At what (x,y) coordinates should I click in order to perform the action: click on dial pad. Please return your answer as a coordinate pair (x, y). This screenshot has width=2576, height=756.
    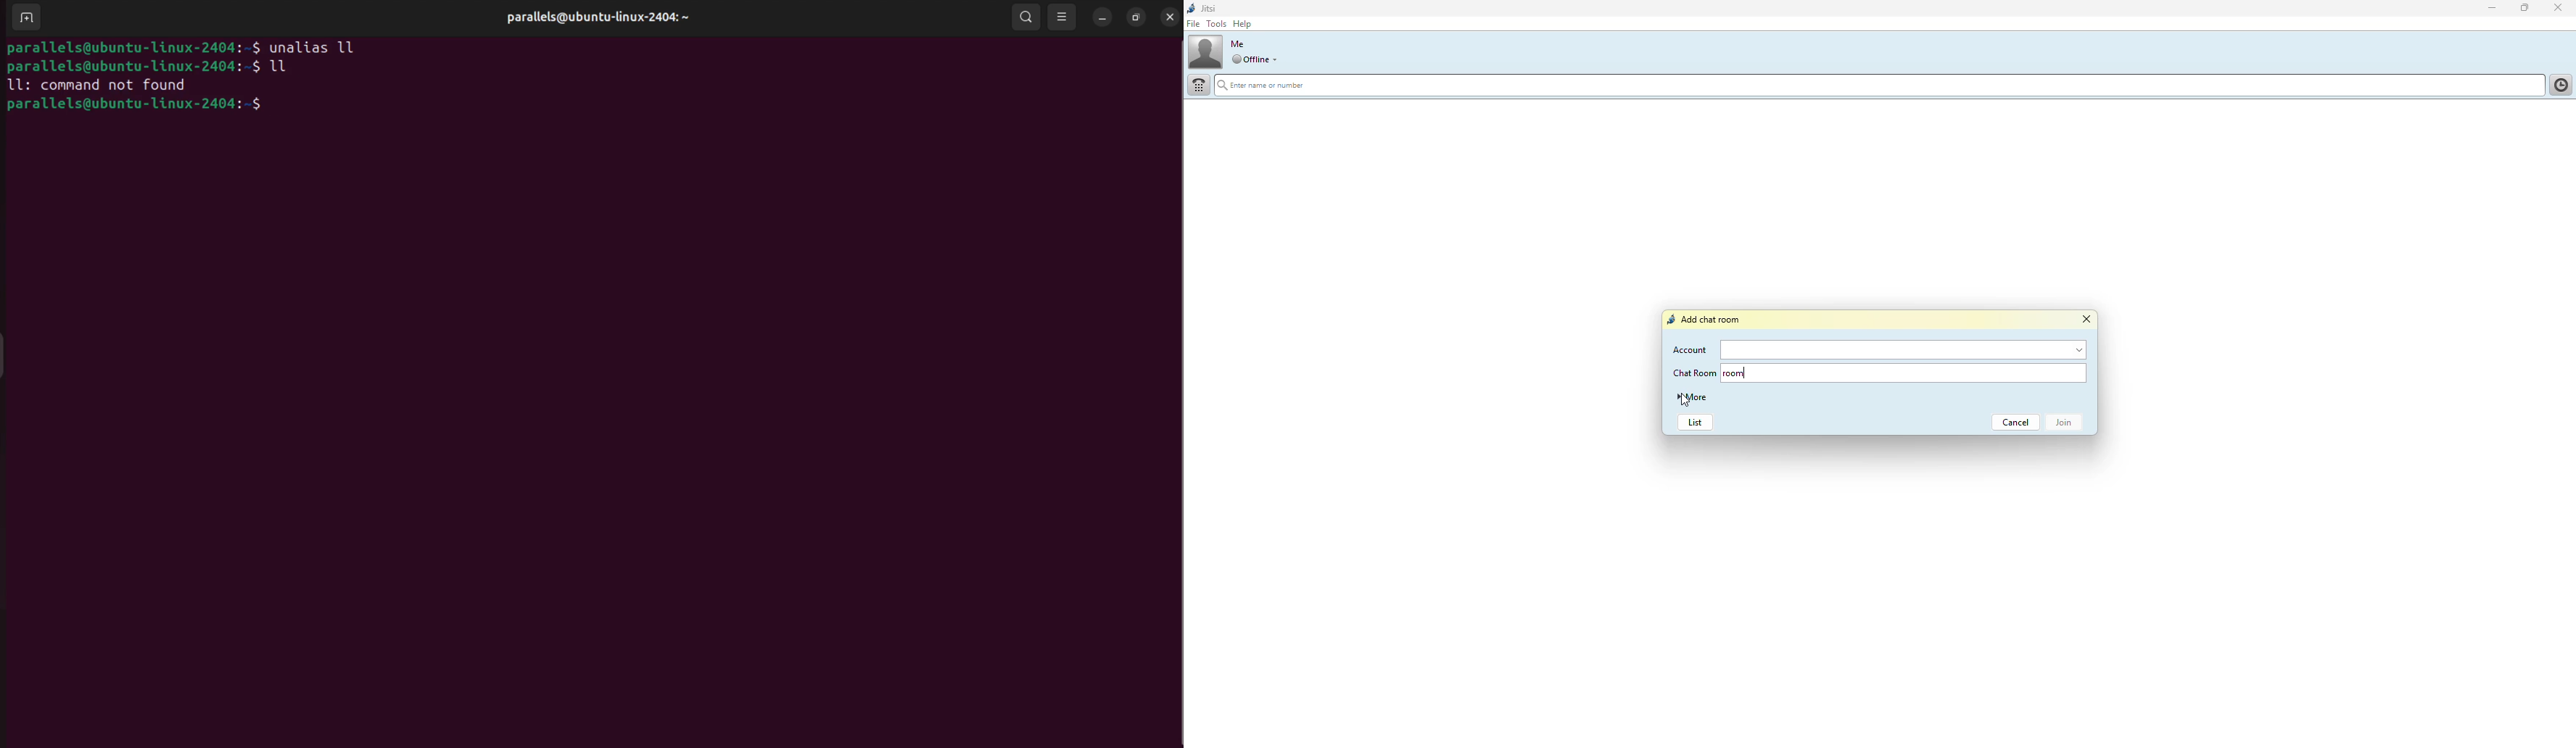
    Looking at the image, I should click on (1200, 85).